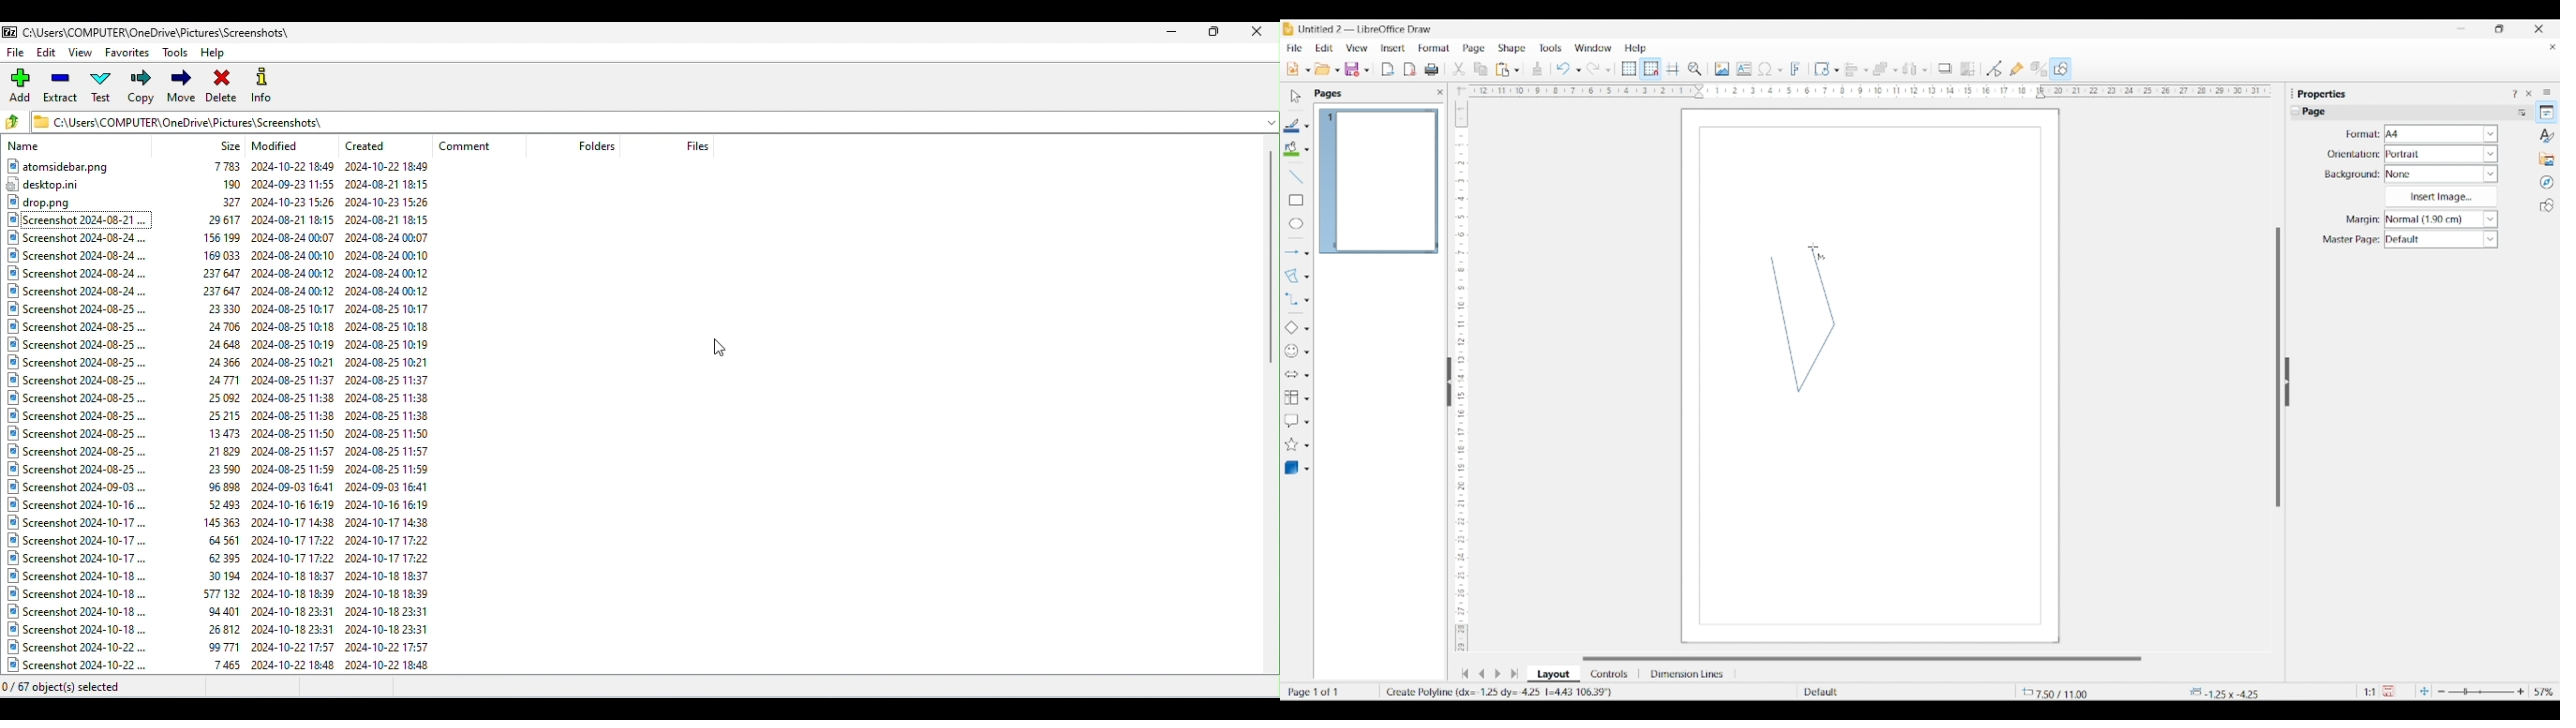 Image resolution: width=2576 pixels, height=728 pixels. Describe the element at coordinates (2441, 219) in the screenshot. I see `Margin options` at that location.